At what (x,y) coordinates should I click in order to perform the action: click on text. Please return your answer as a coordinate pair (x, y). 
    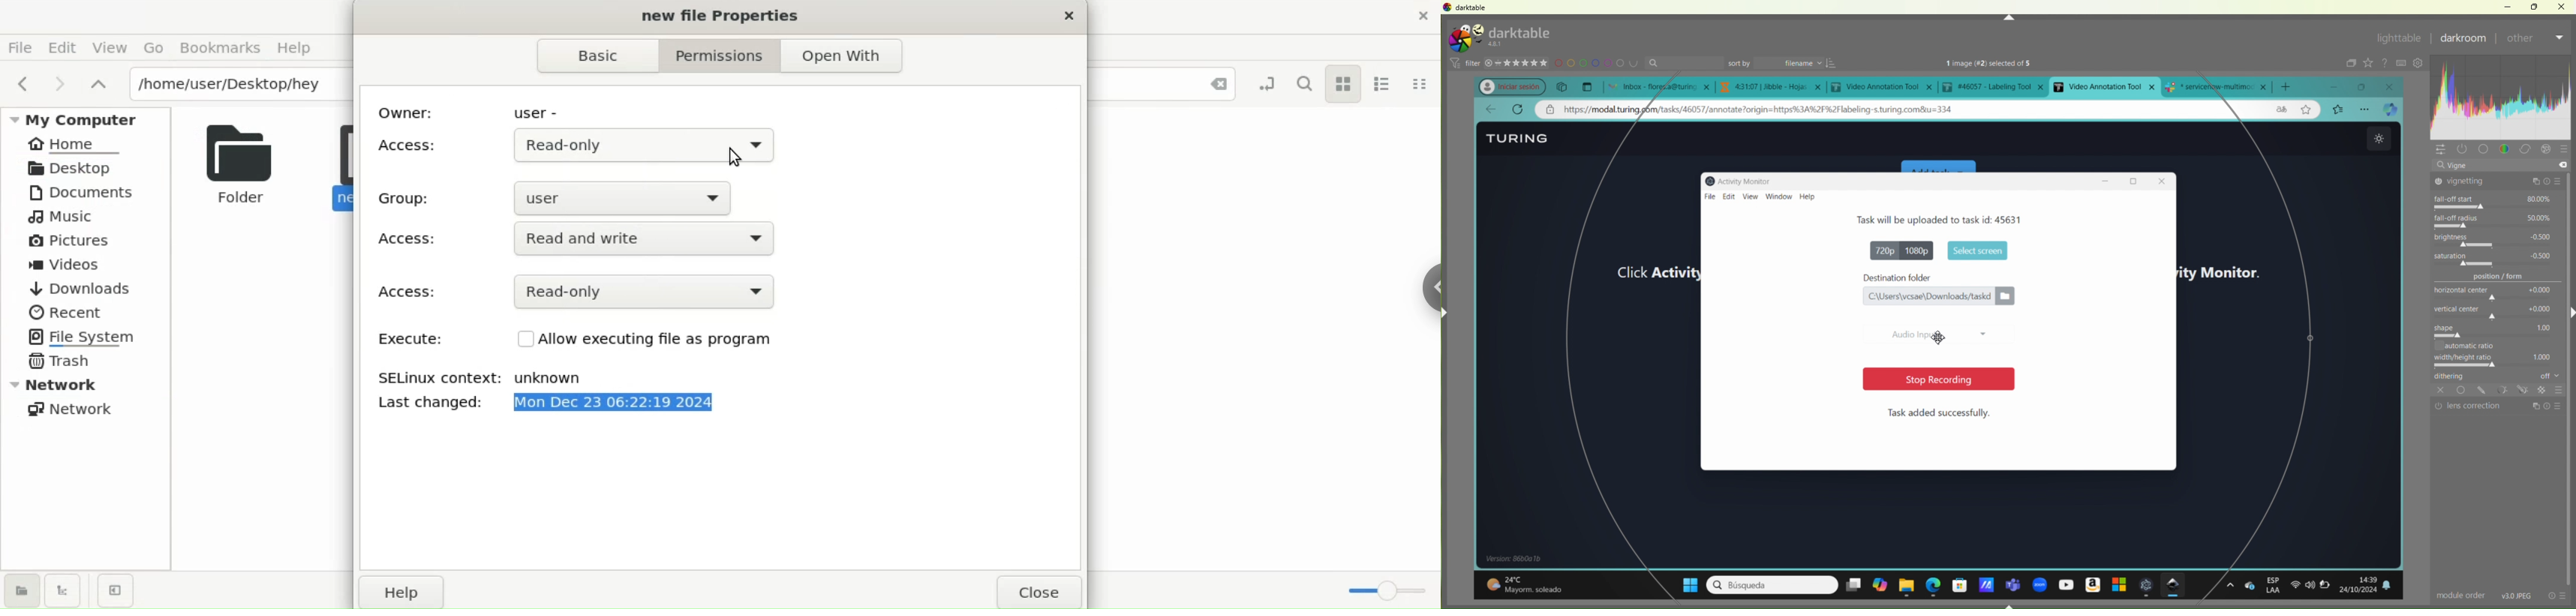
    Looking at the image, I should click on (2002, 64).